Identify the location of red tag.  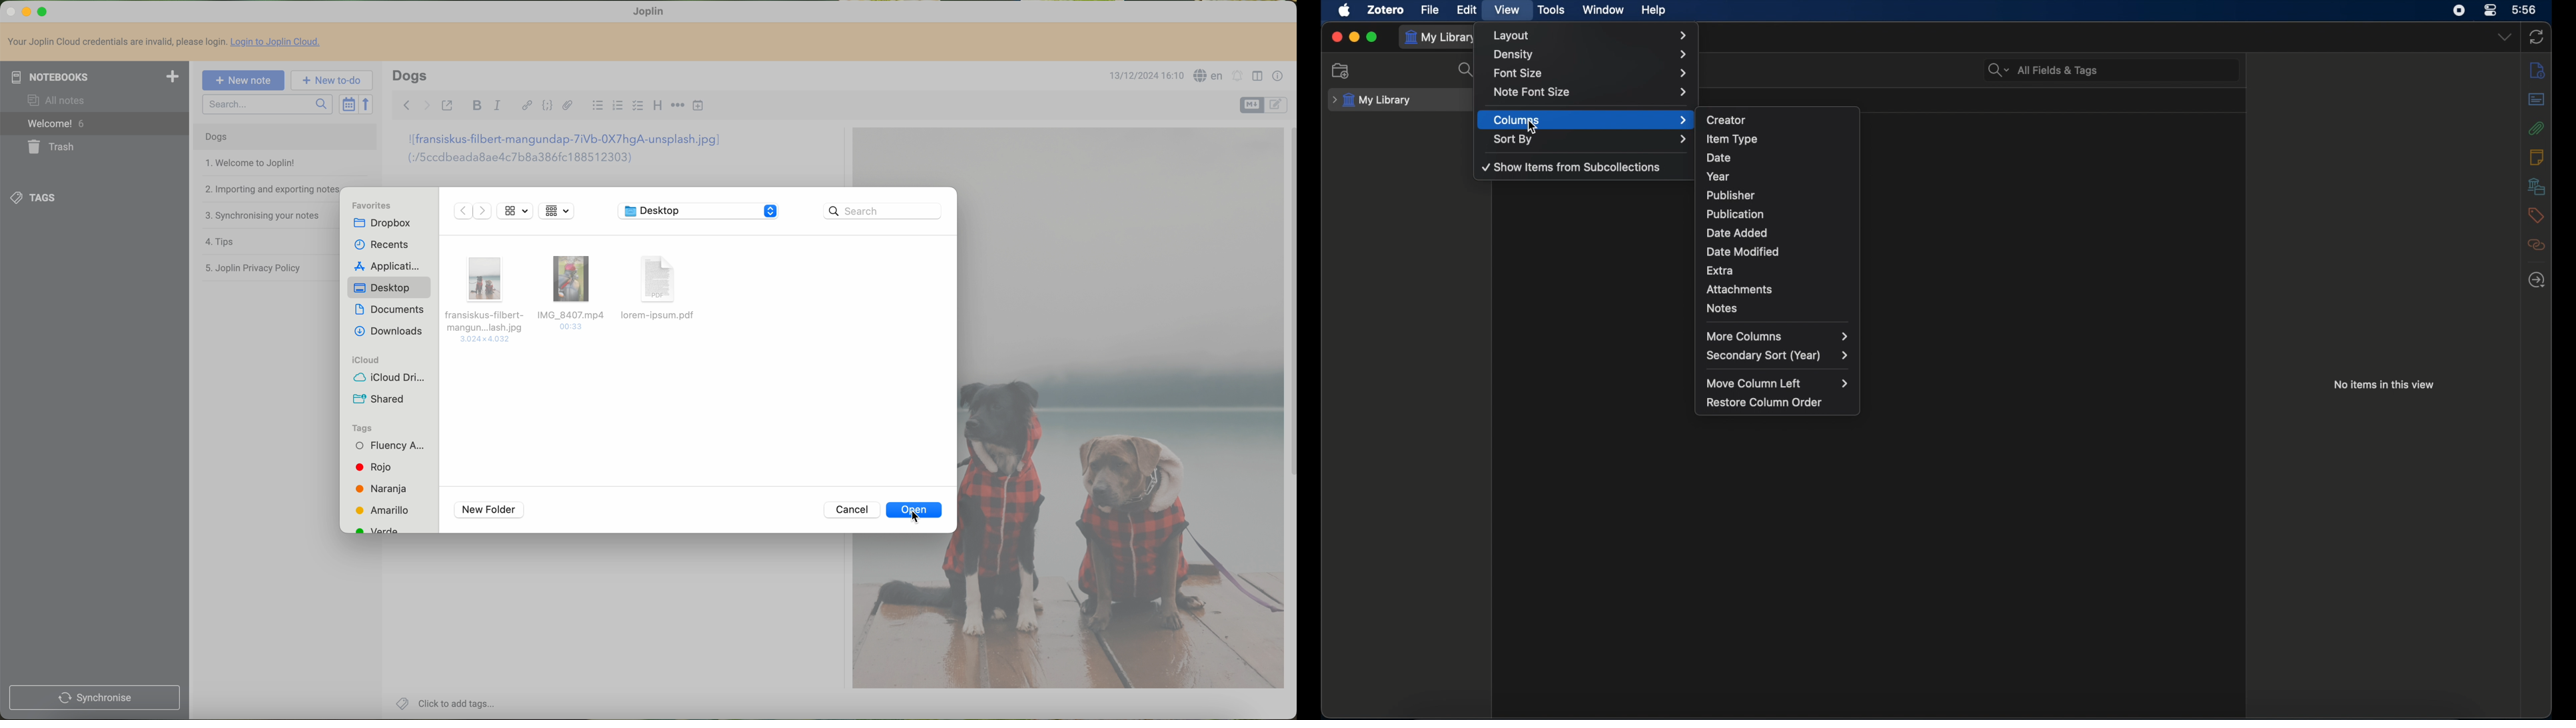
(373, 467).